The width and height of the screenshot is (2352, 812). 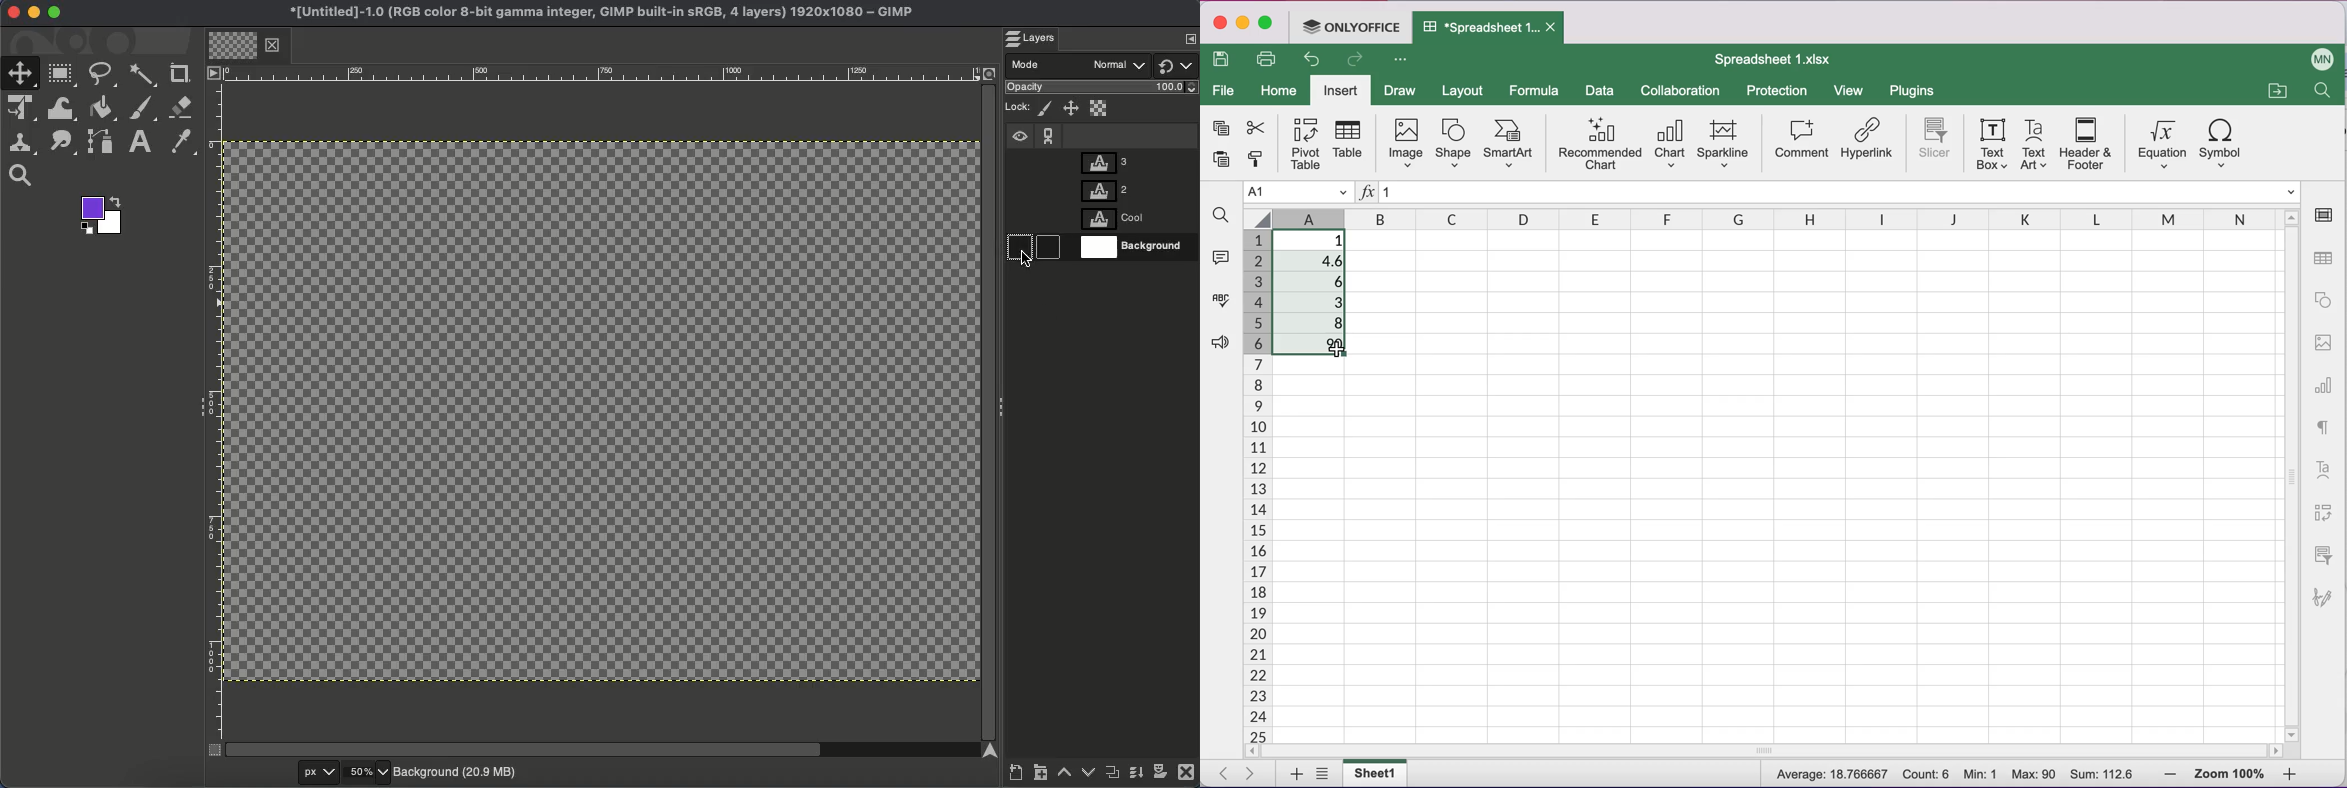 What do you see at coordinates (63, 110) in the screenshot?
I see `Warp transformation` at bounding box center [63, 110].